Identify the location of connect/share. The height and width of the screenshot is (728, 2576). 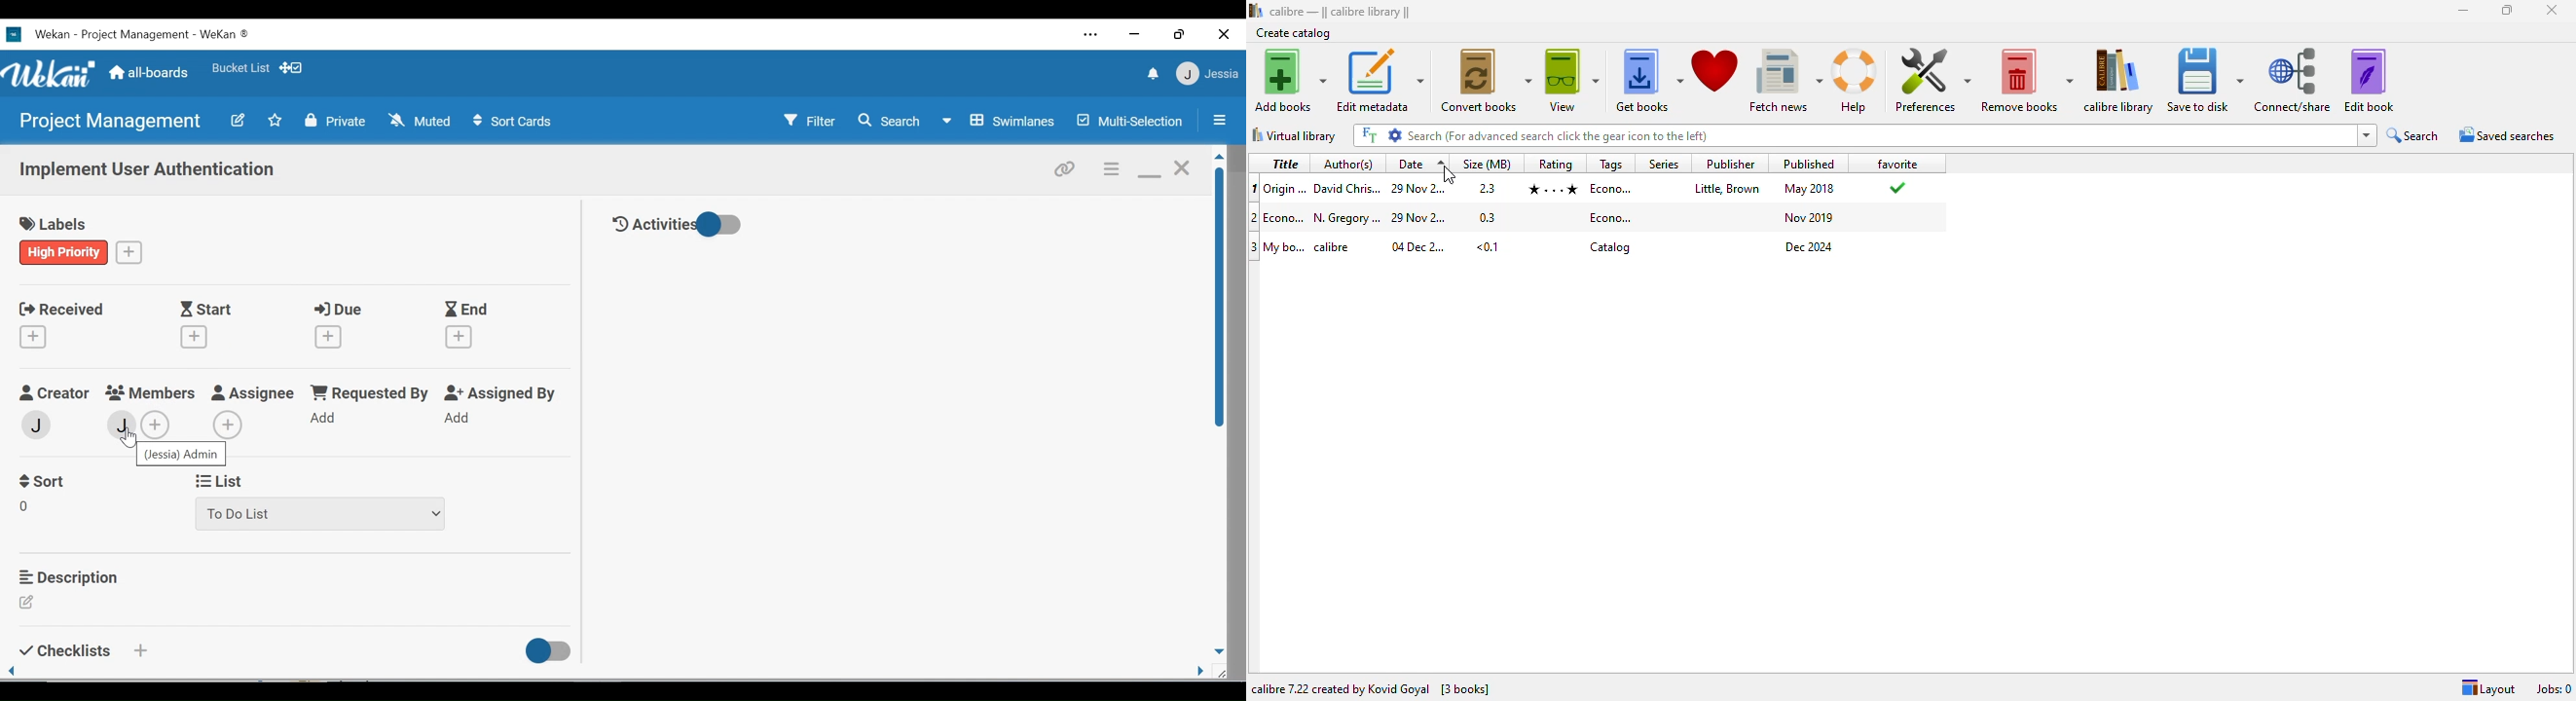
(2292, 80).